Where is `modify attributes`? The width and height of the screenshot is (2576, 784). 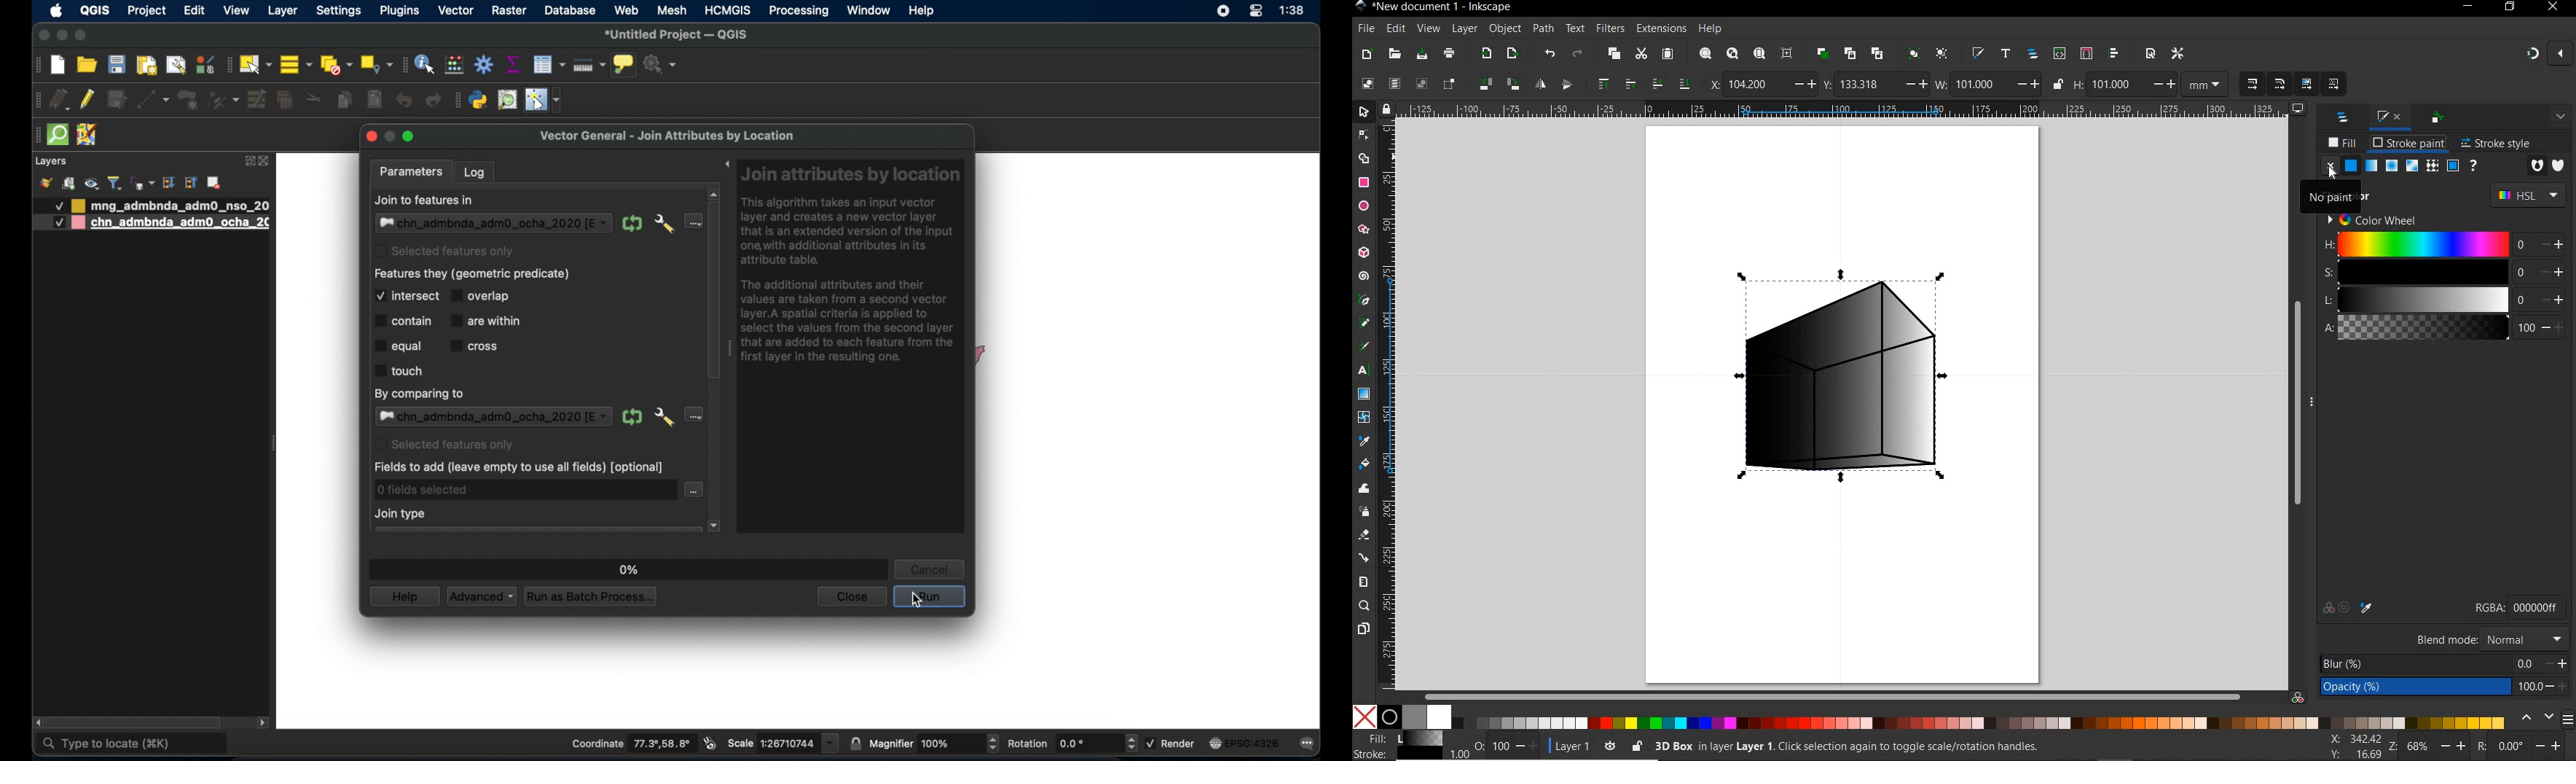 modify attributes is located at coordinates (256, 100).